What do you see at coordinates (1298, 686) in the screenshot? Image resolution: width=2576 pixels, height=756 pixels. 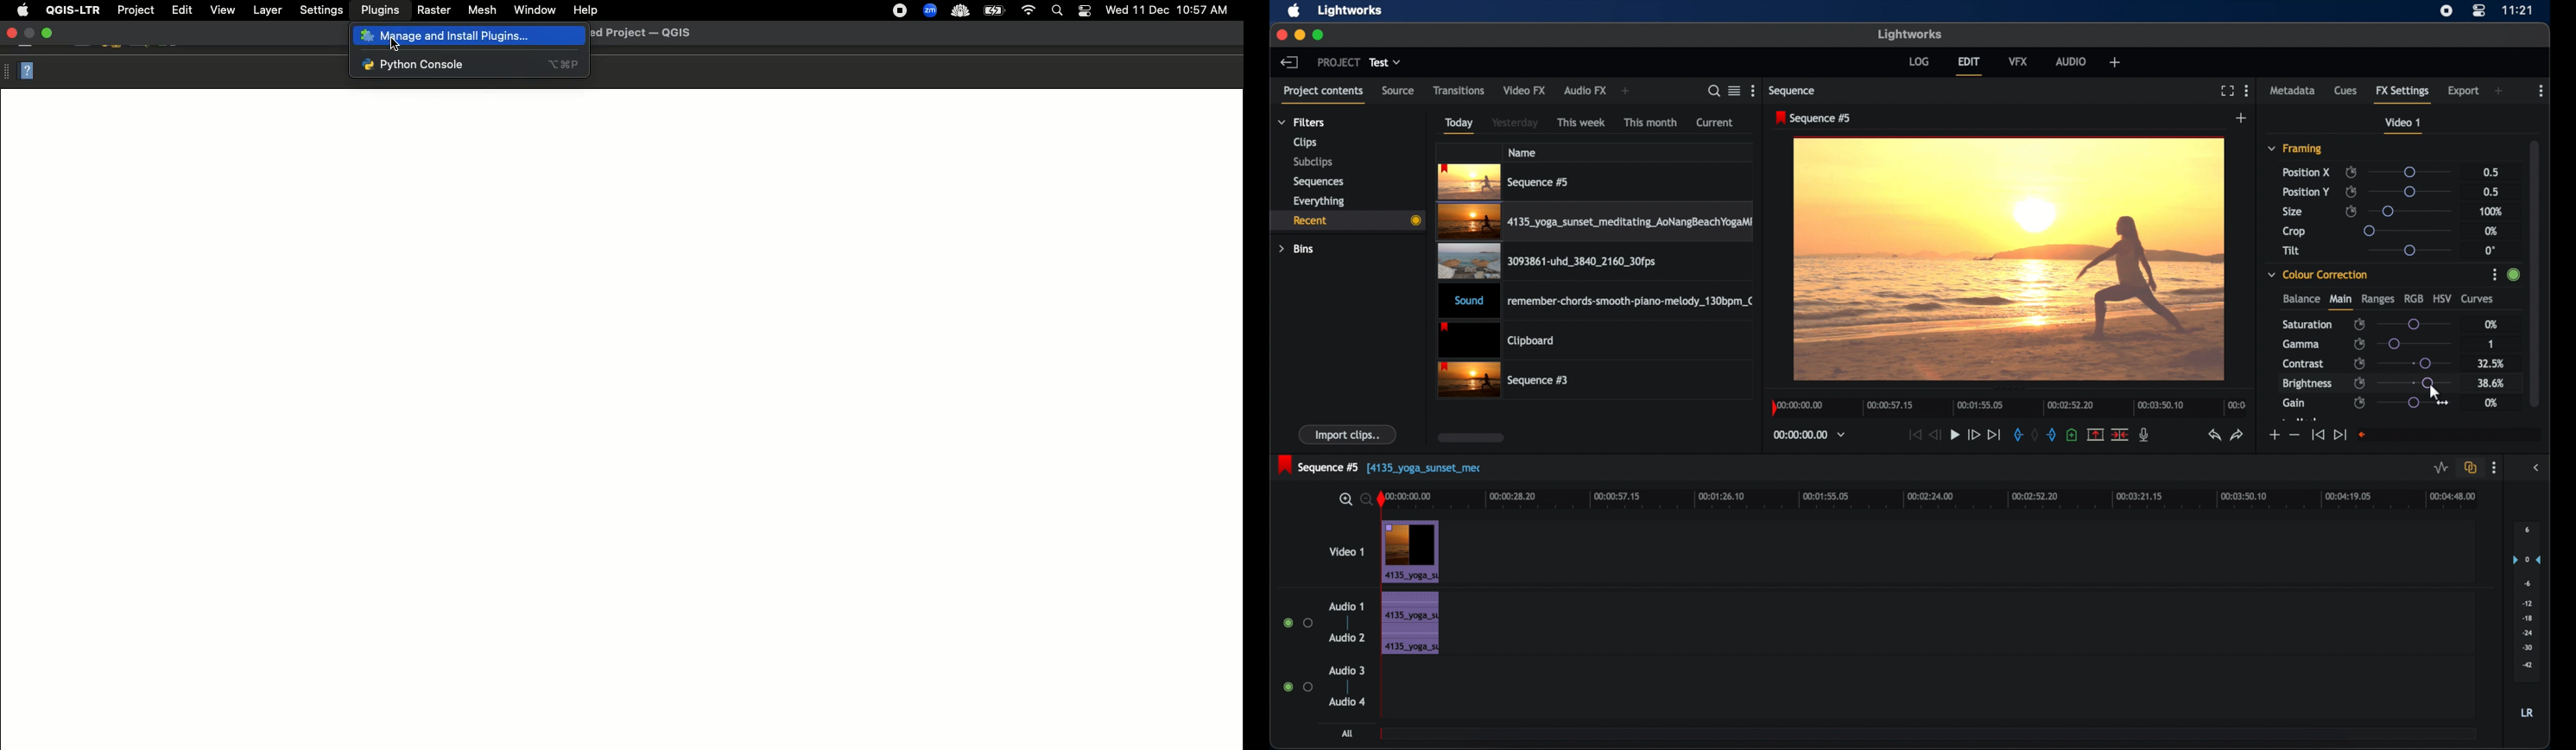 I see `radio button` at bounding box center [1298, 686].